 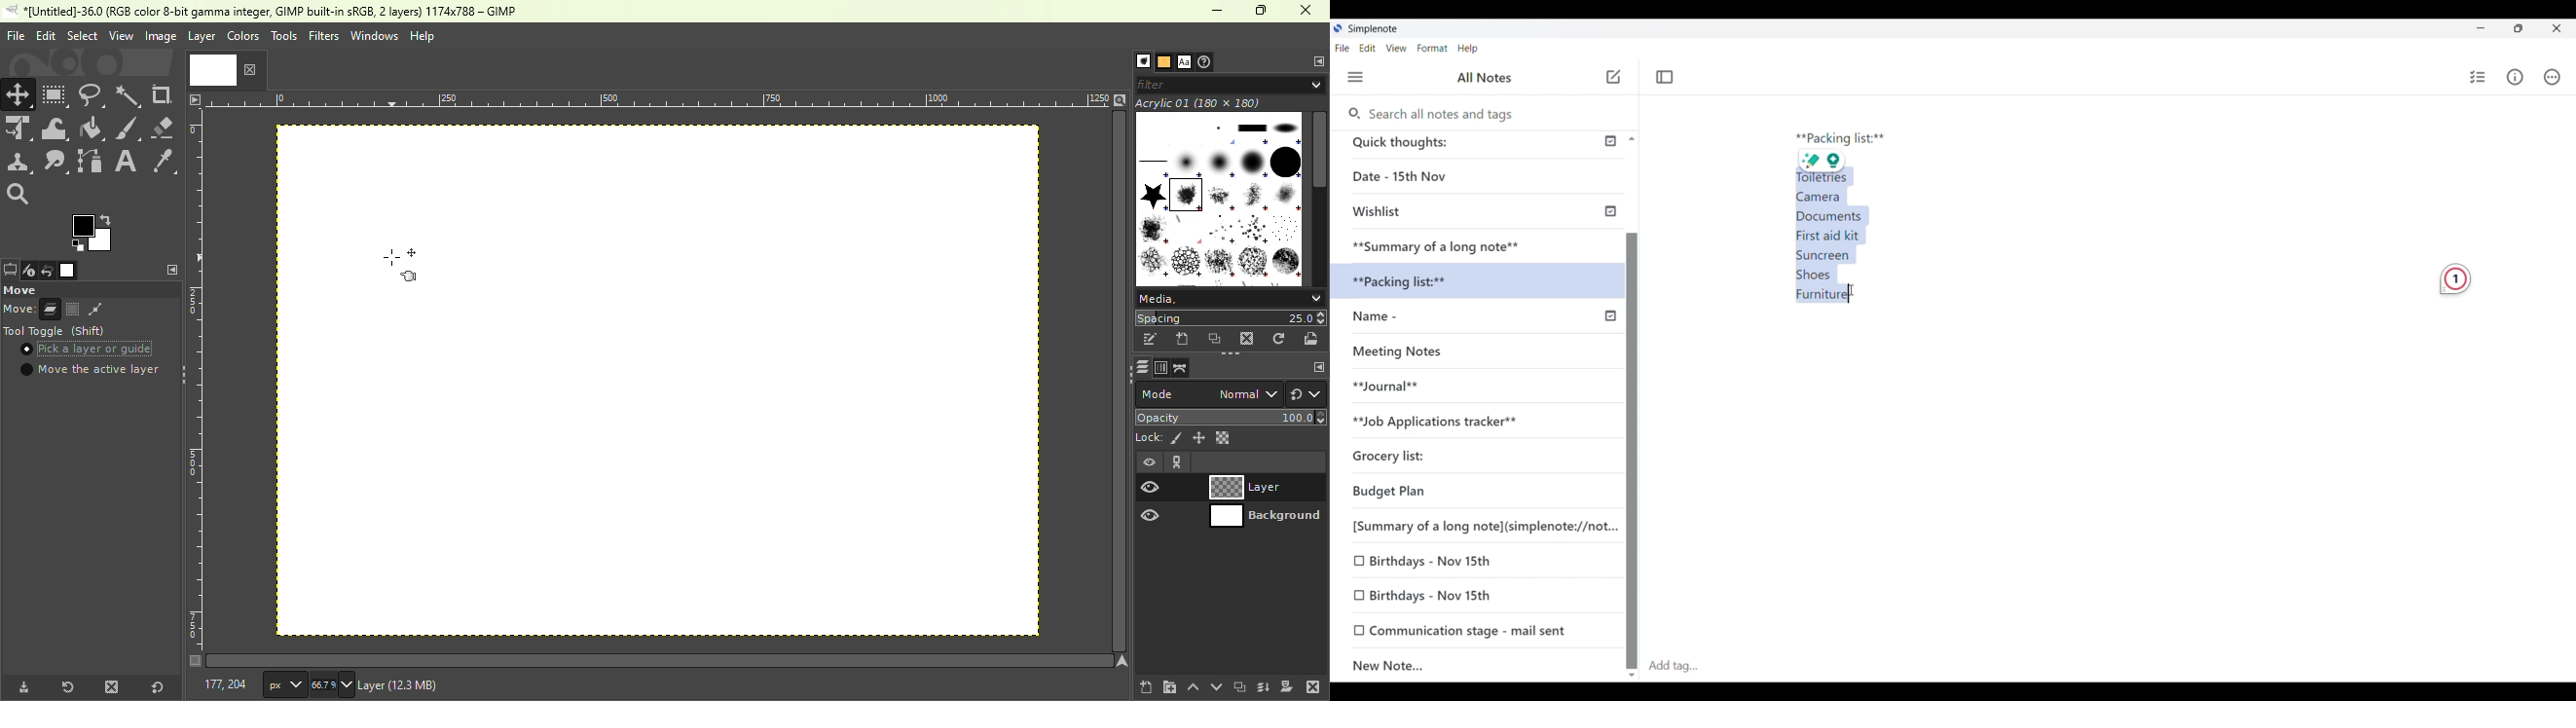 I want to click on Lock pixels, so click(x=1159, y=437).